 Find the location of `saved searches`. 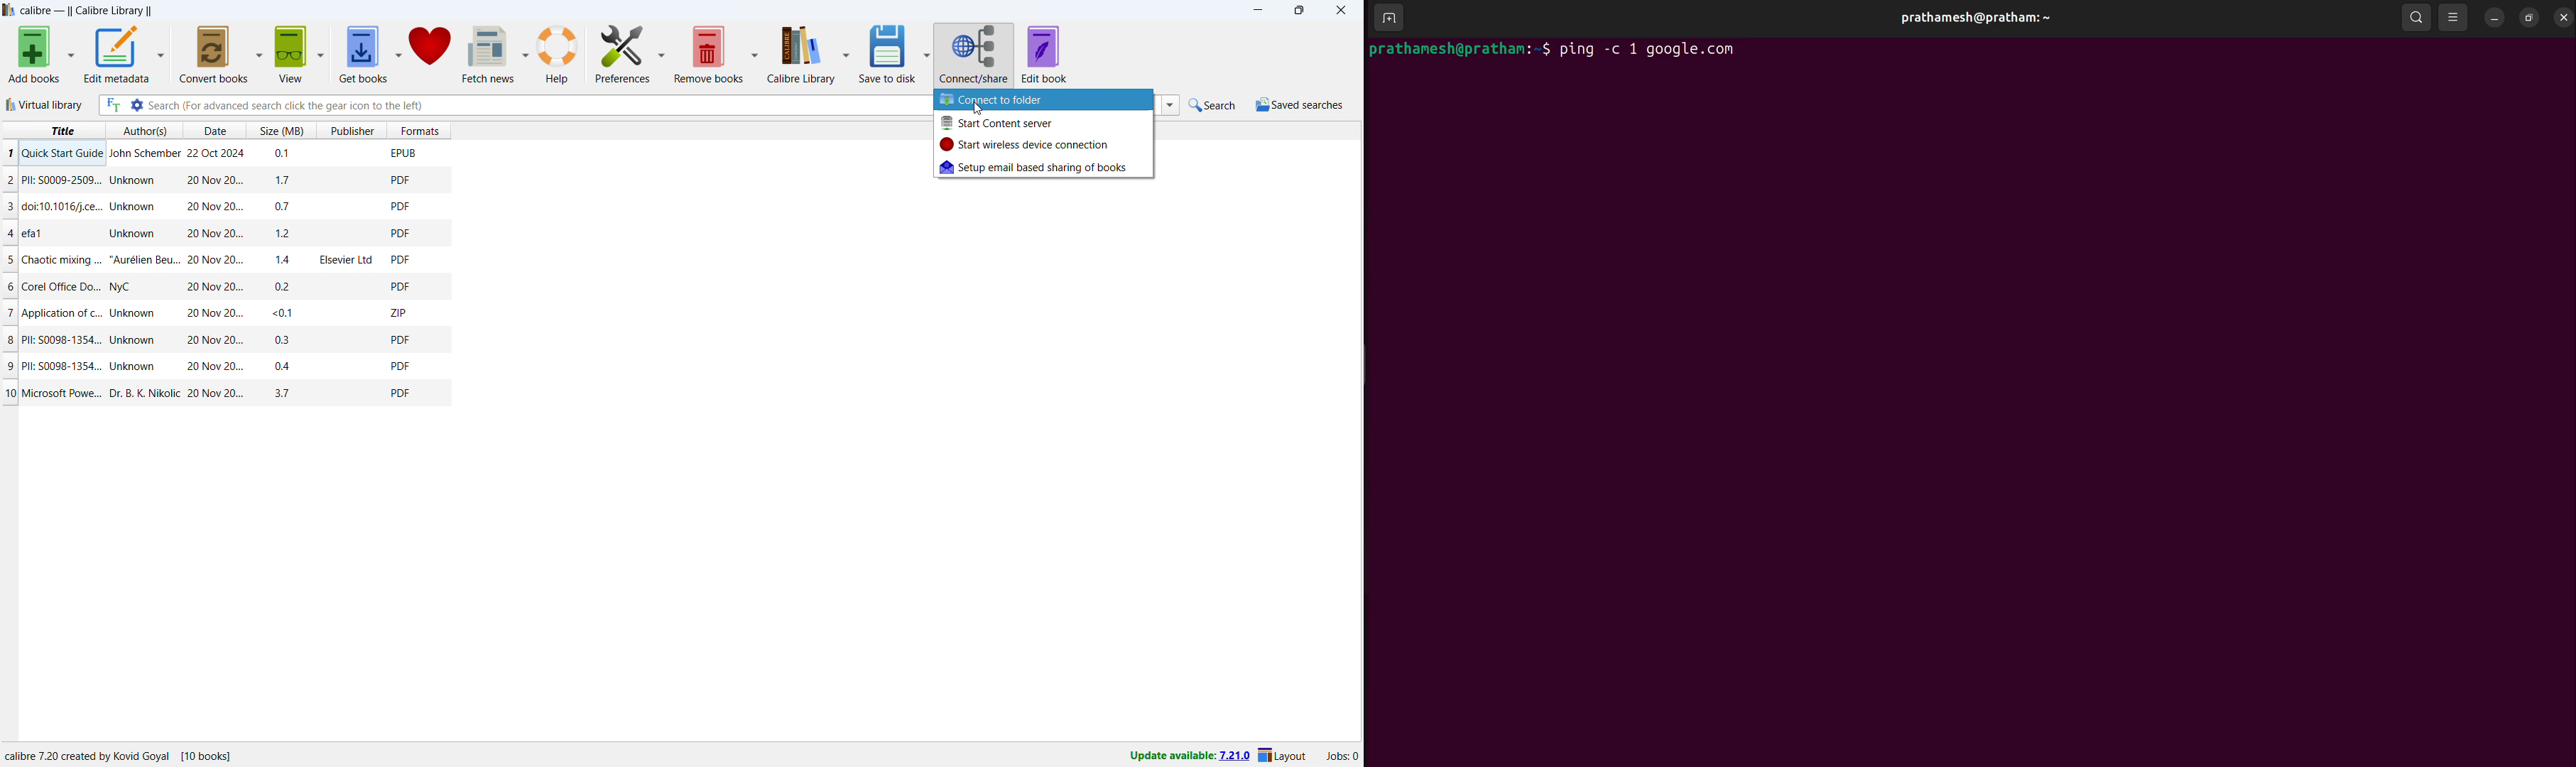

saved searches is located at coordinates (1300, 104).